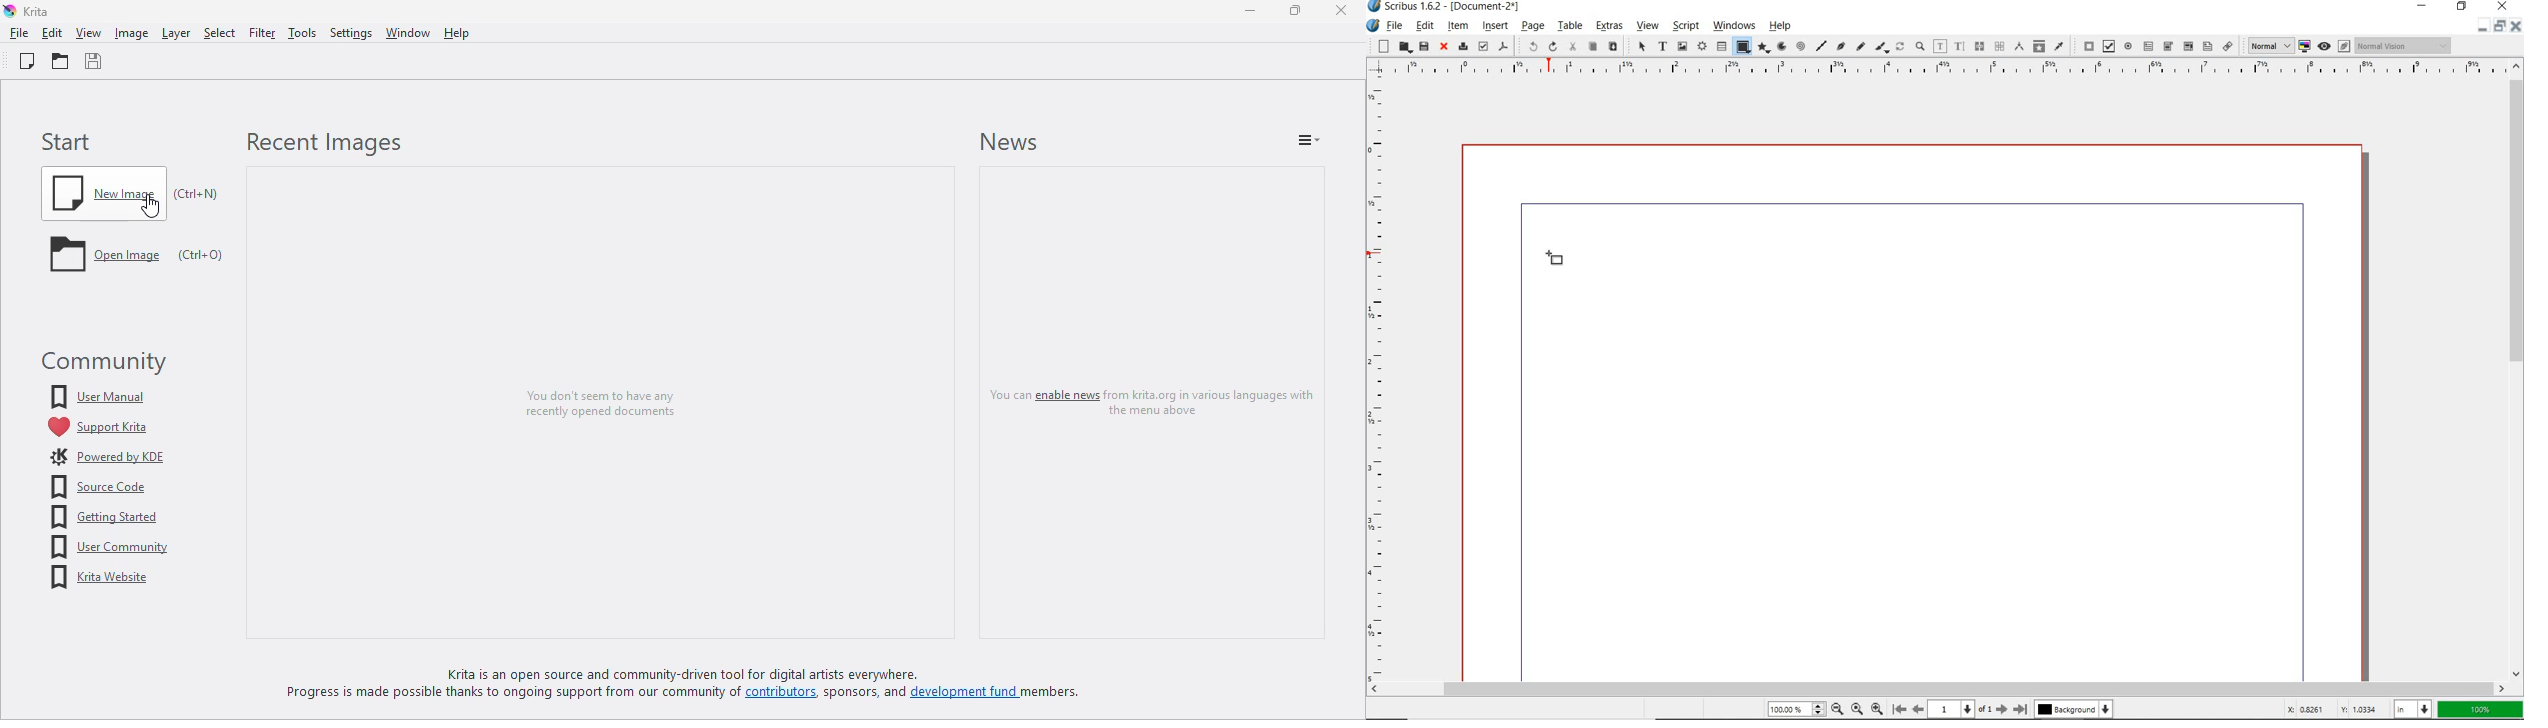 Image resolution: width=2548 pixels, height=728 pixels. Describe the element at coordinates (2018, 47) in the screenshot. I see `measurements` at that location.